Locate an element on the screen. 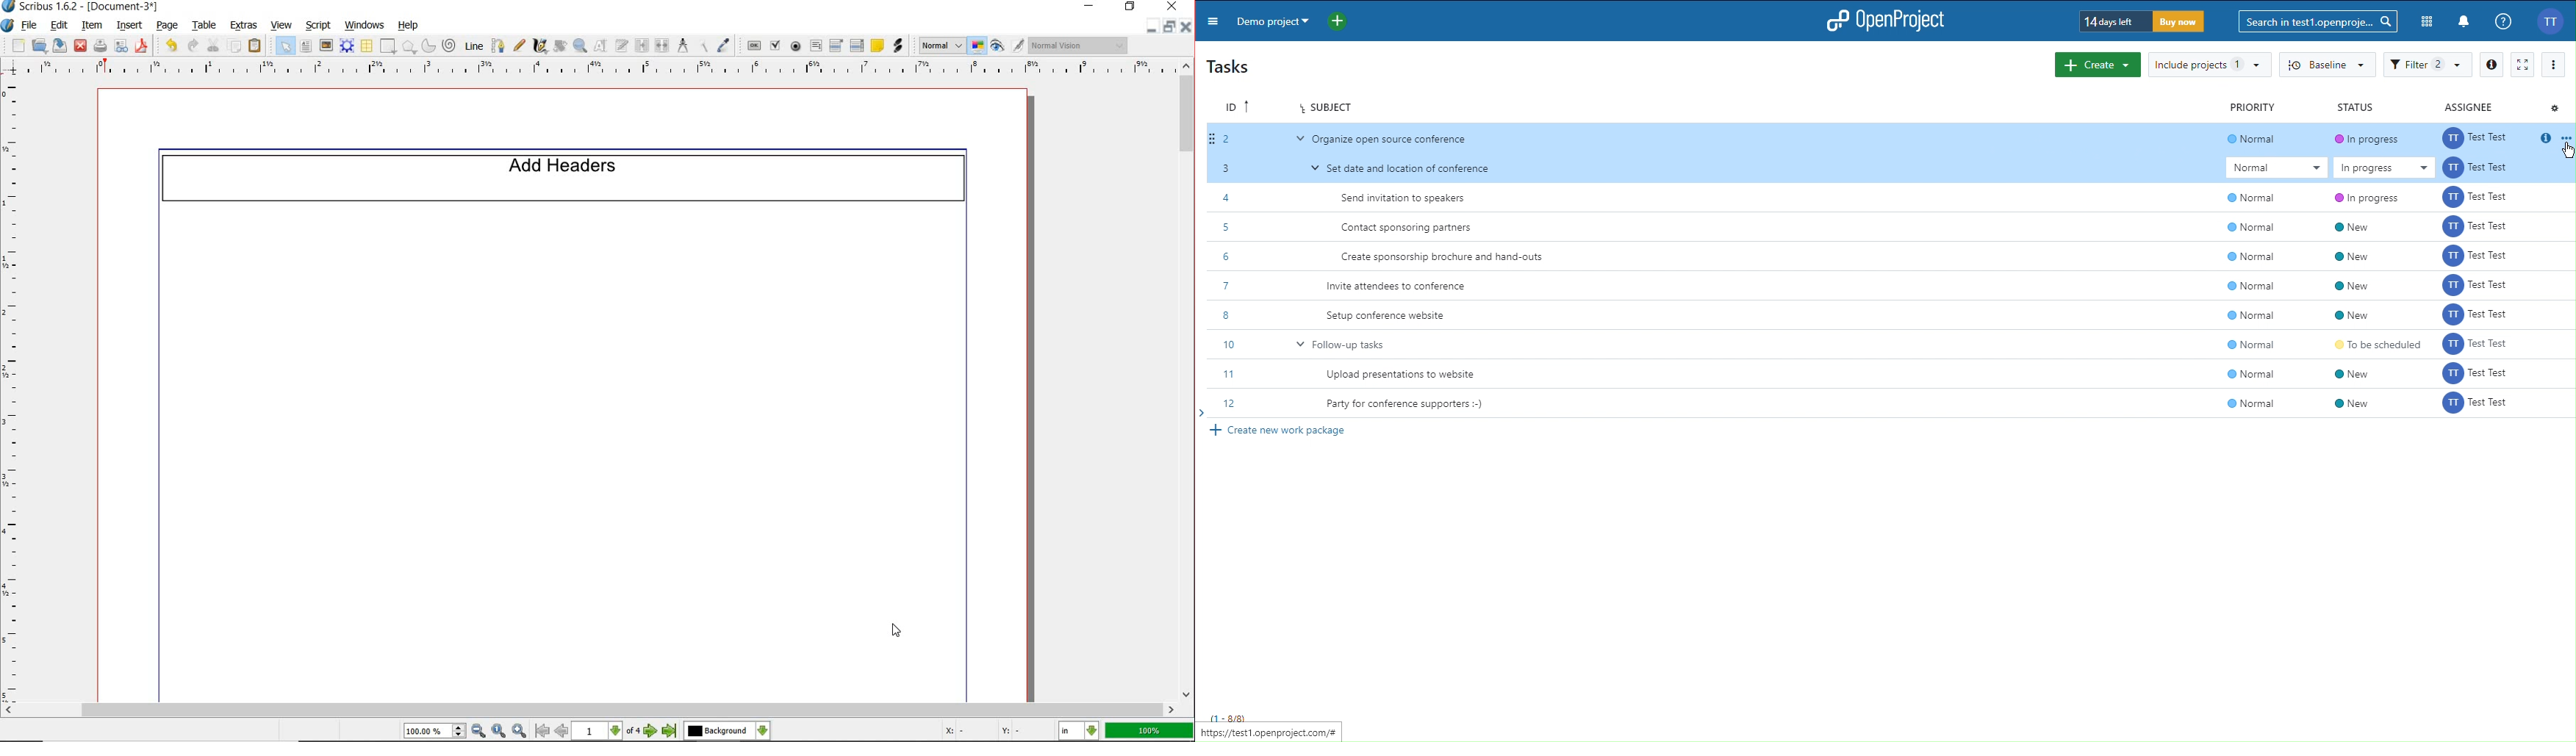 This screenshot has height=756, width=2576. go to first page is located at coordinates (543, 731).